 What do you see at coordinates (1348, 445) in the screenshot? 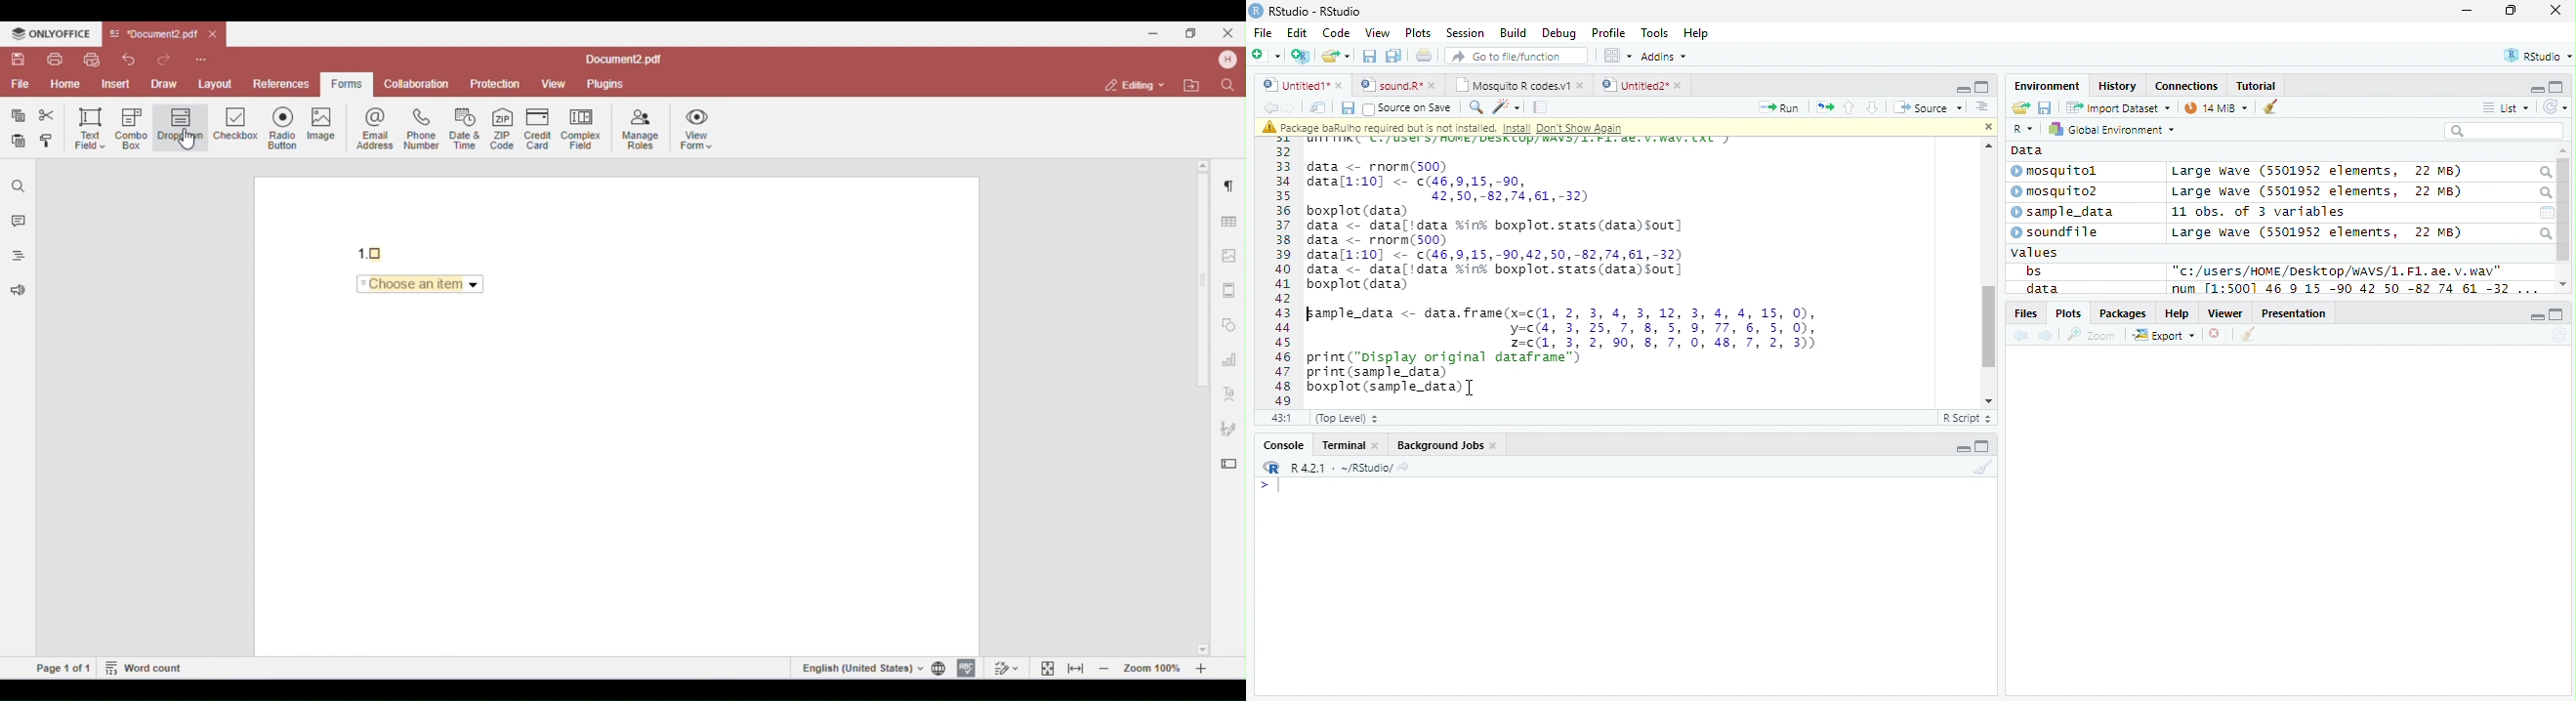
I see `Terminal` at bounding box center [1348, 445].